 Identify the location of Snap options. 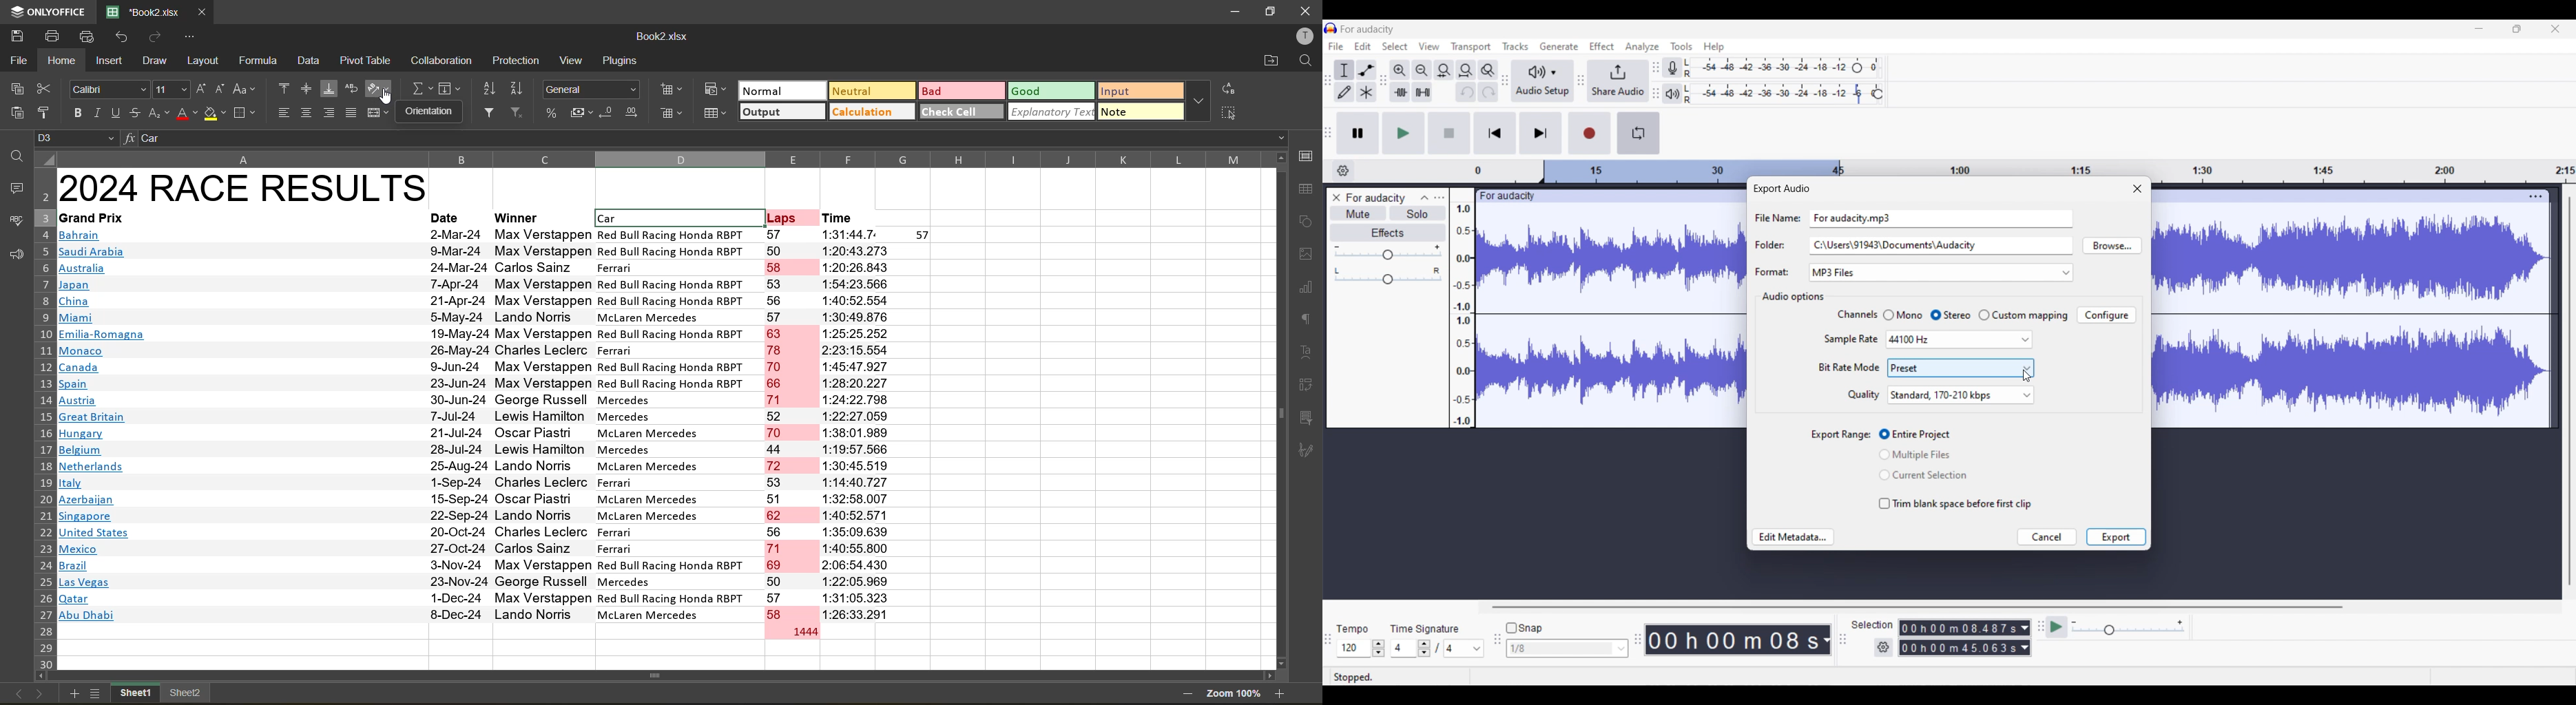
(1567, 648).